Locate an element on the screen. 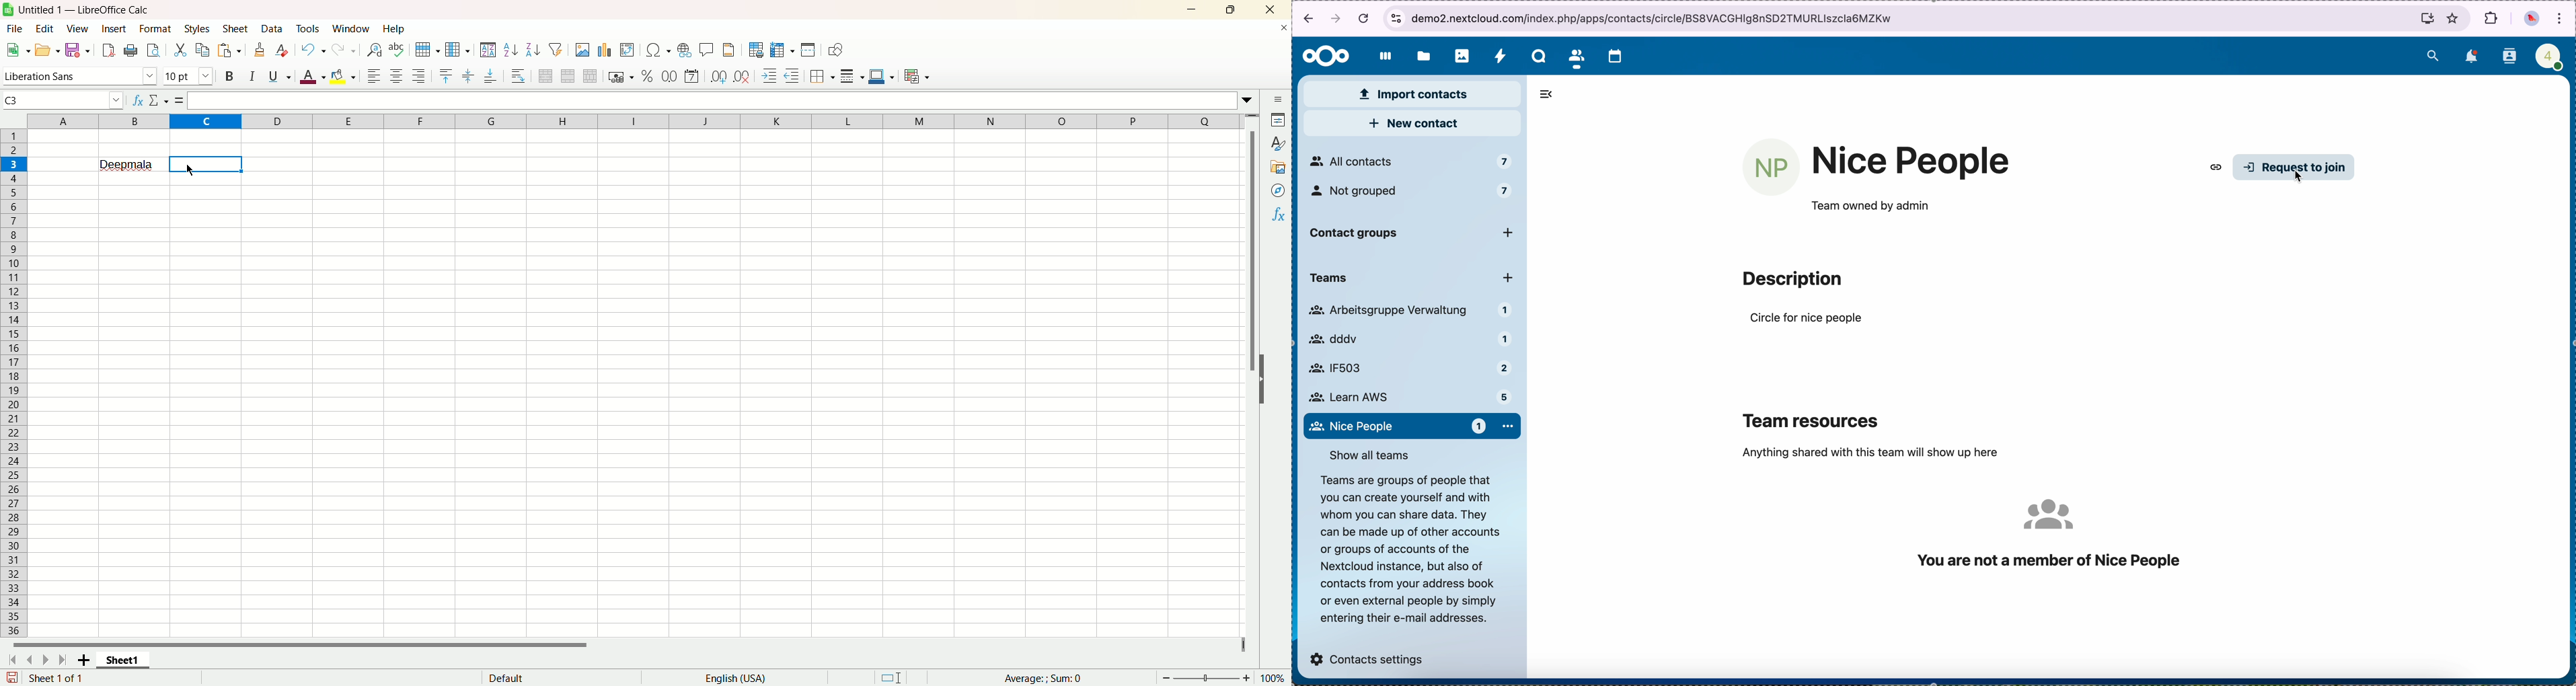 This screenshot has height=700, width=2576. Define print area is located at coordinates (757, 50).